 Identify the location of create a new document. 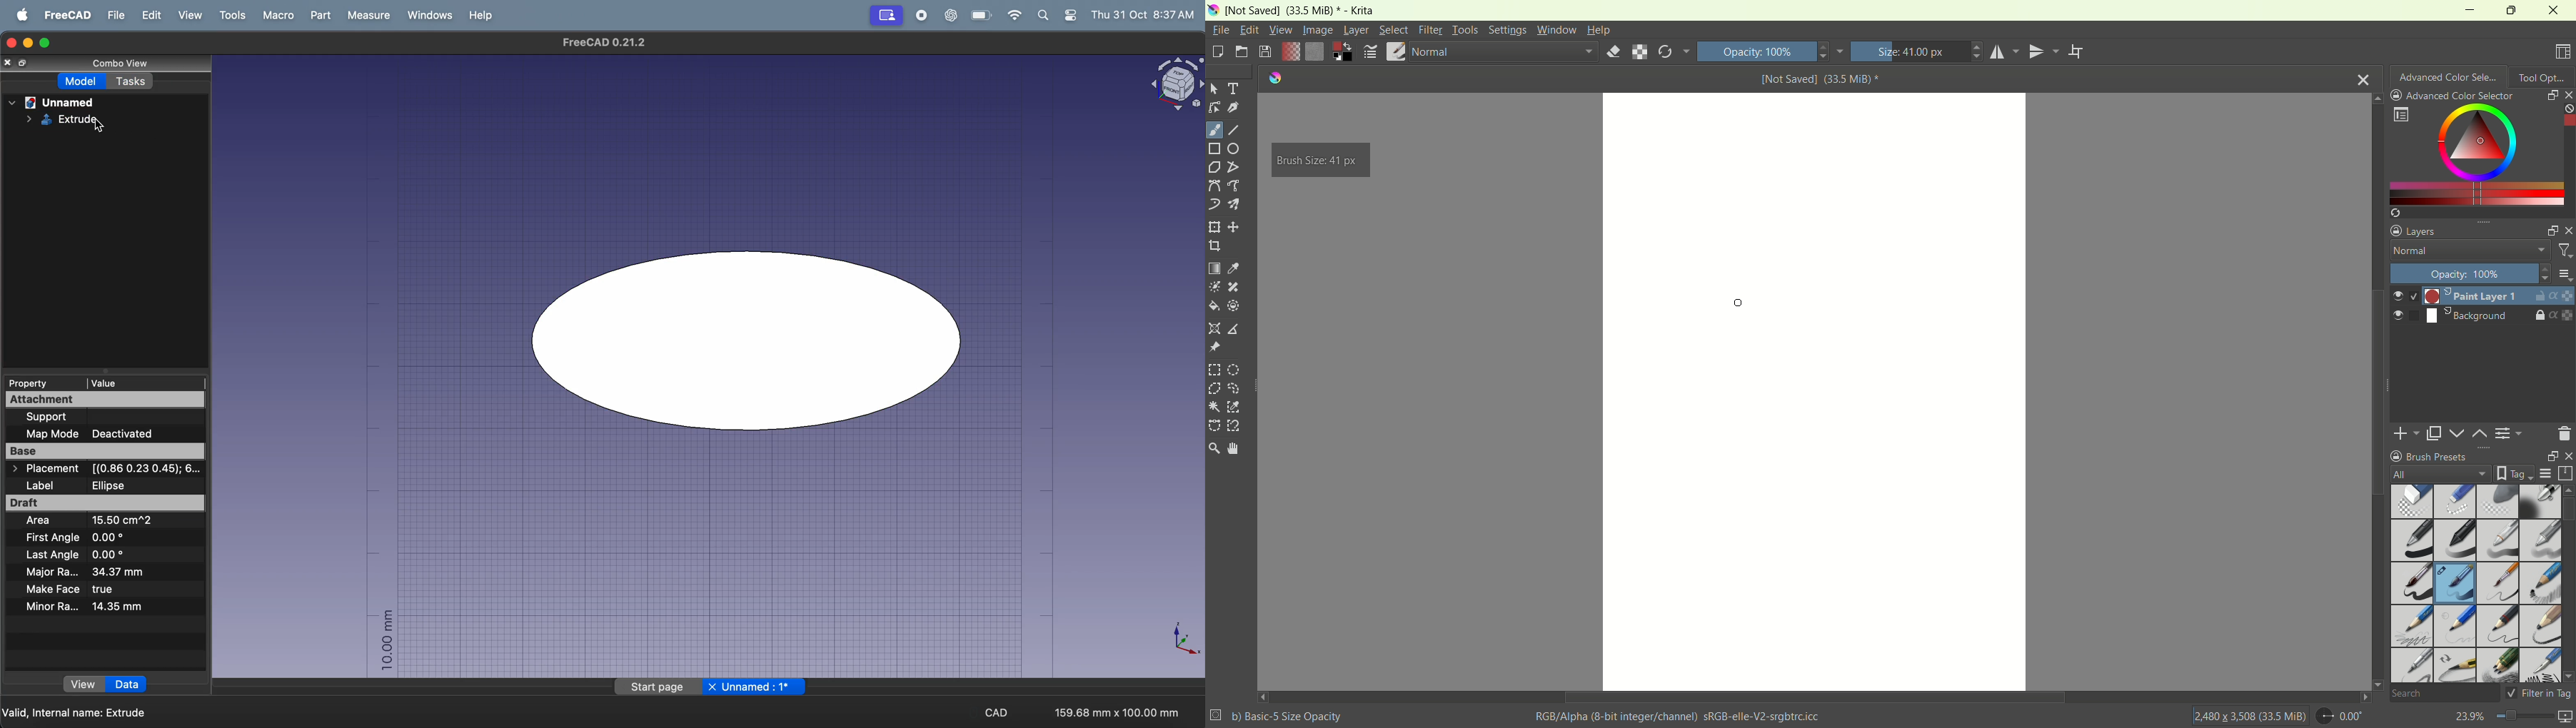
(1217, 54).